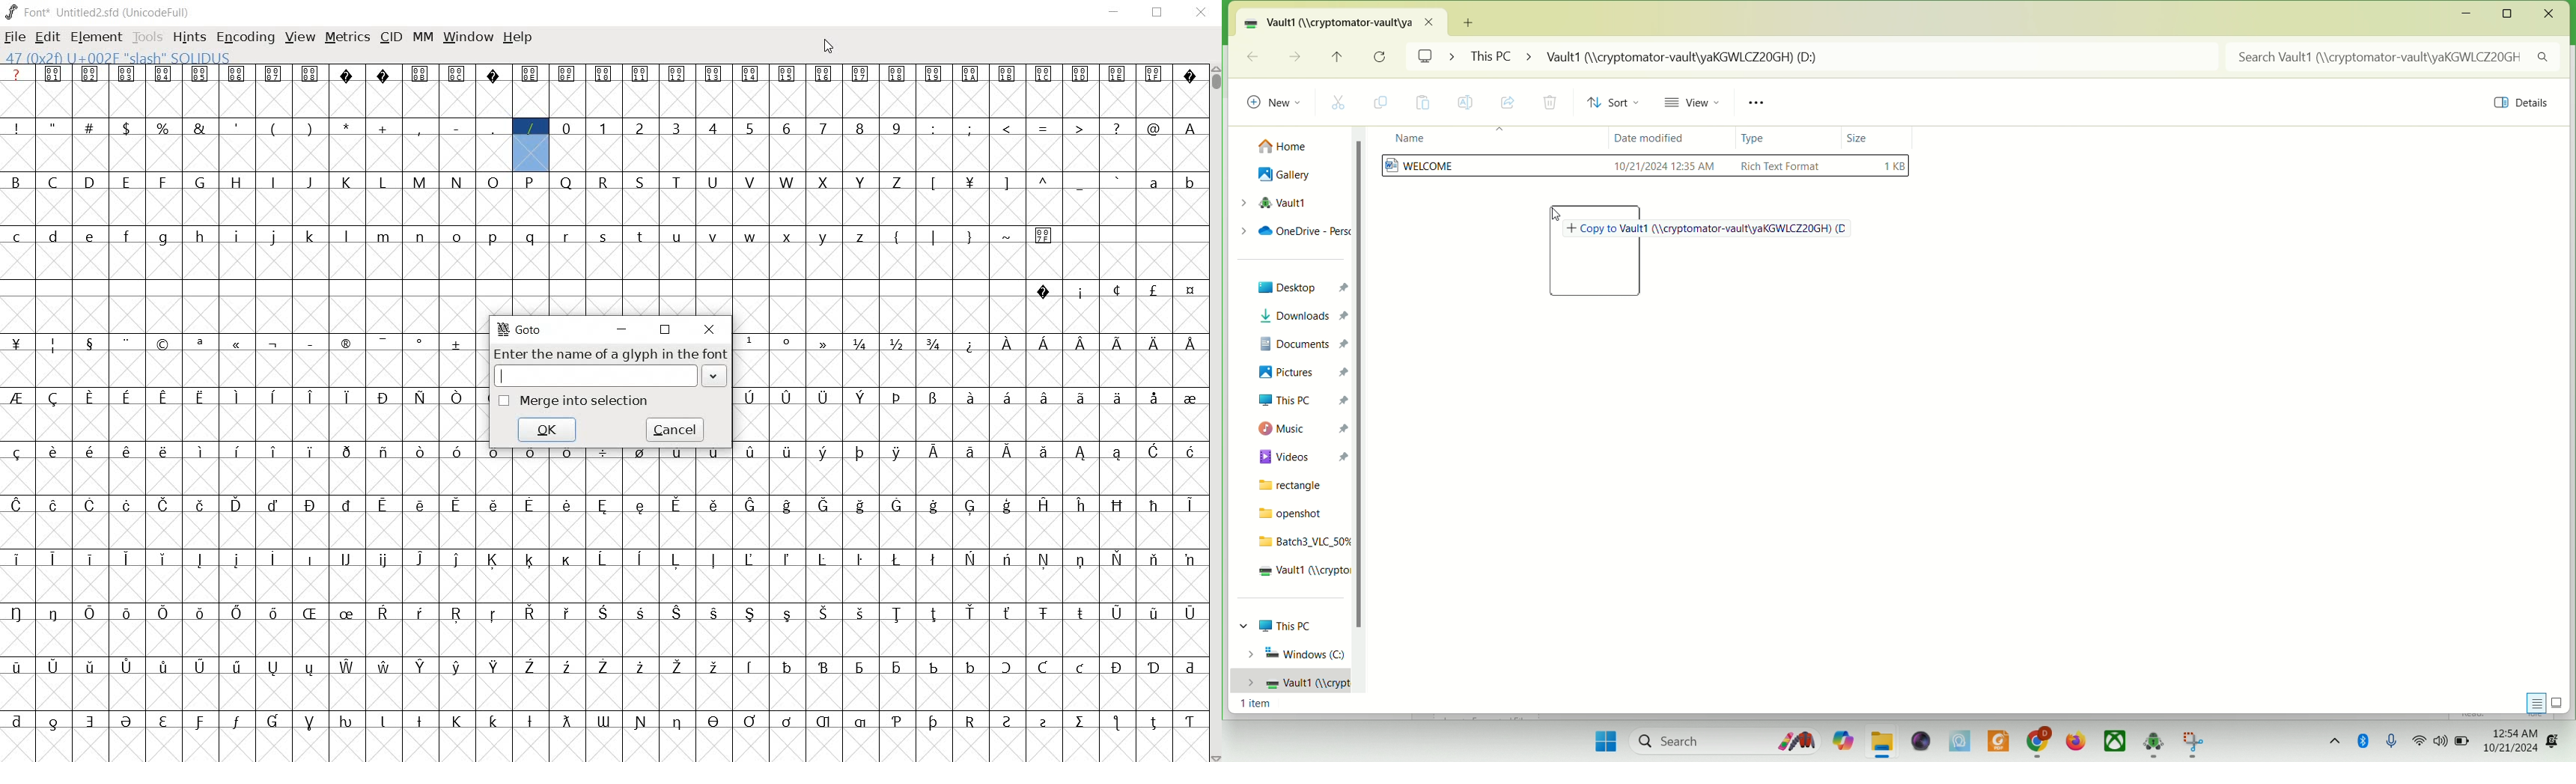 The image size is (2576, 784). Describe the element at coordinates (237, 451) in the screenshot. I see `glyph` at that location.